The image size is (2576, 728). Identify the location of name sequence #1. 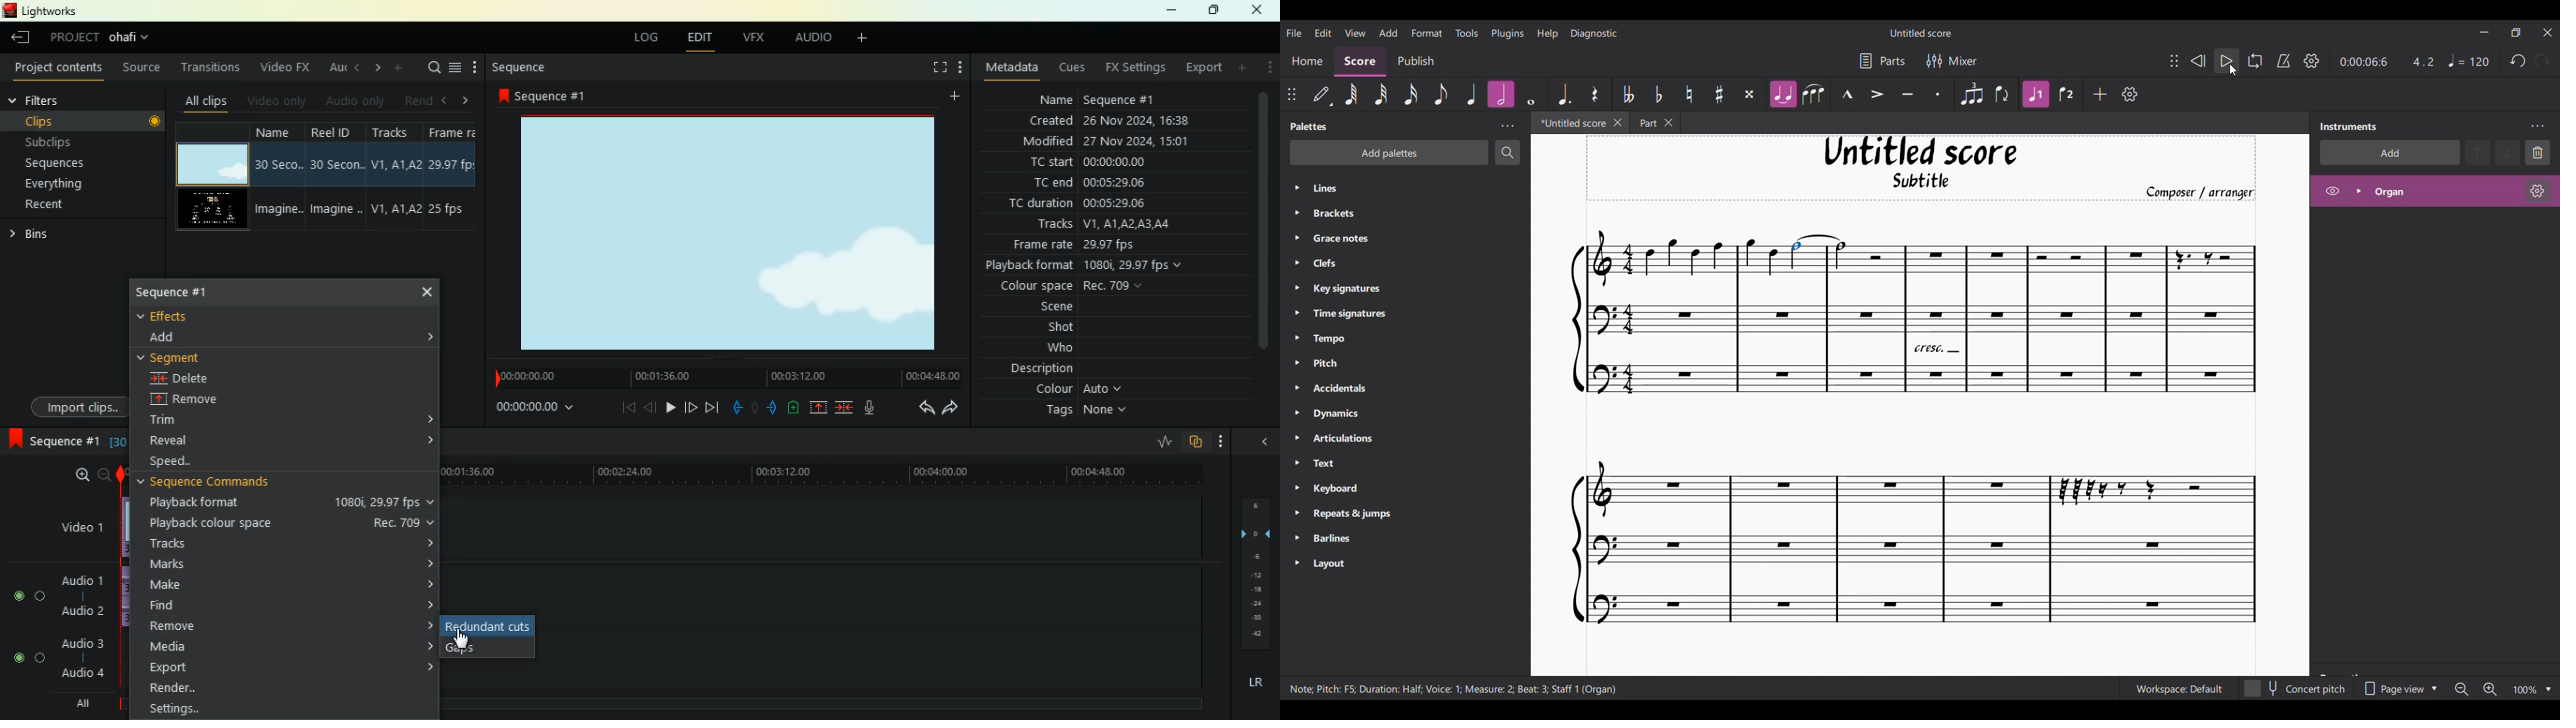
(1094, 99).